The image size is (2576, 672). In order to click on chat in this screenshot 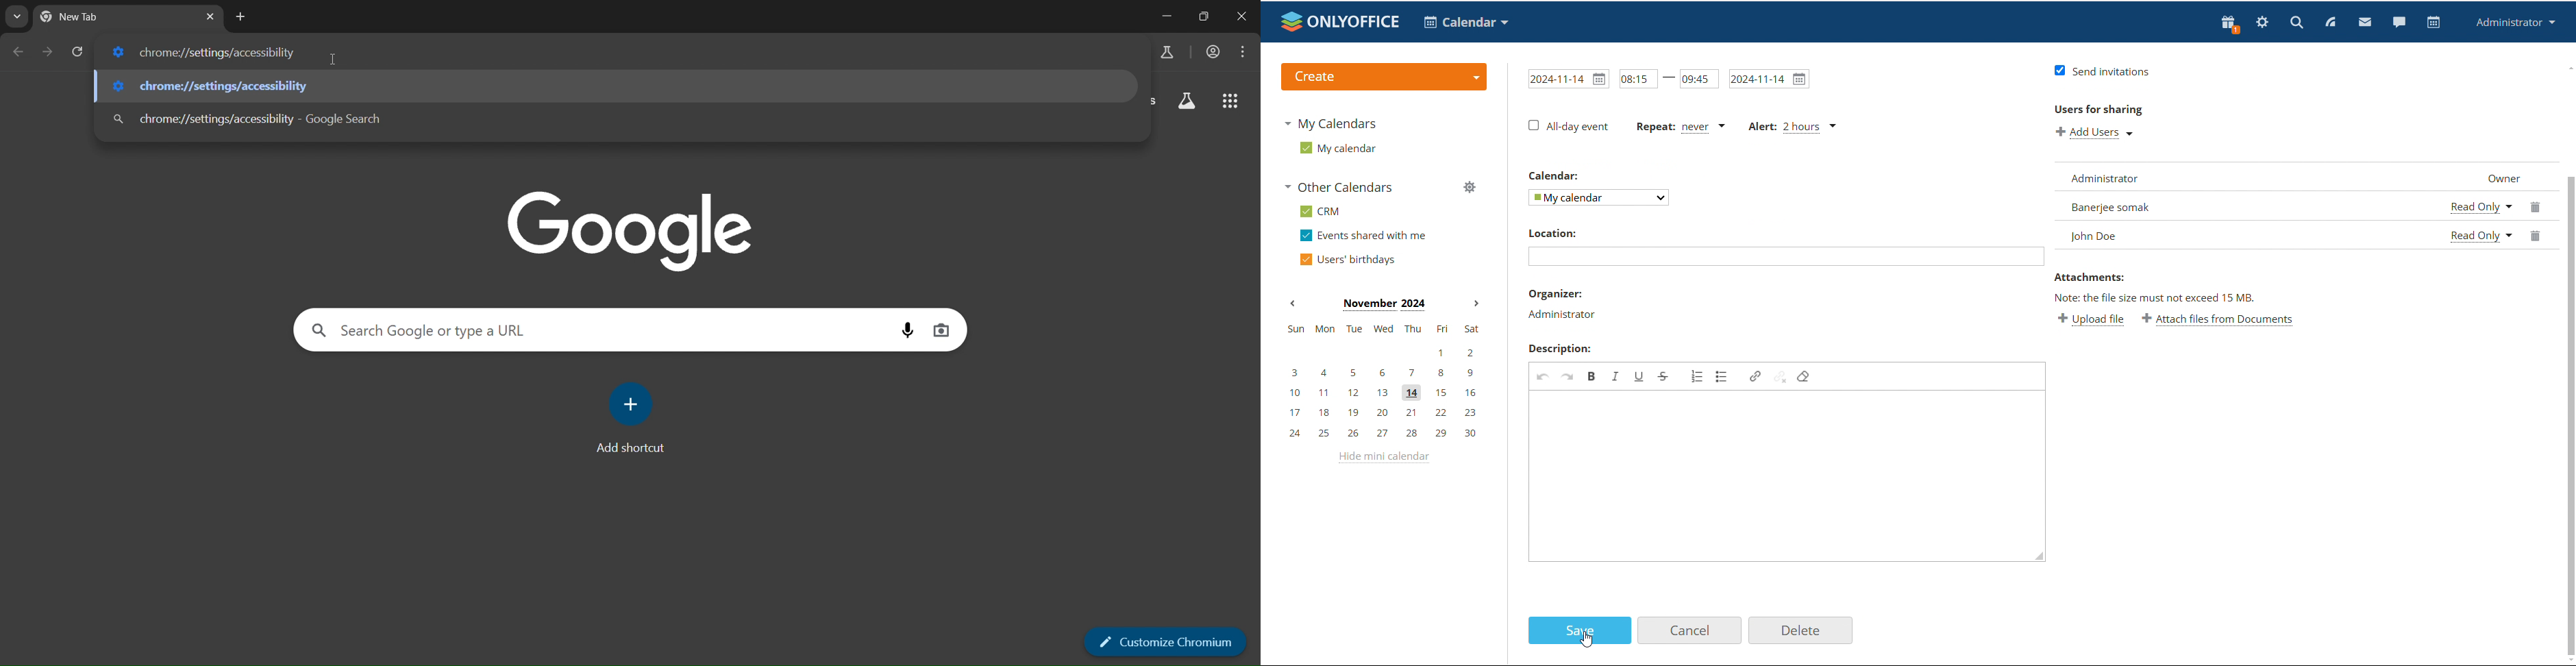, I will do `click(2399, 21)`.